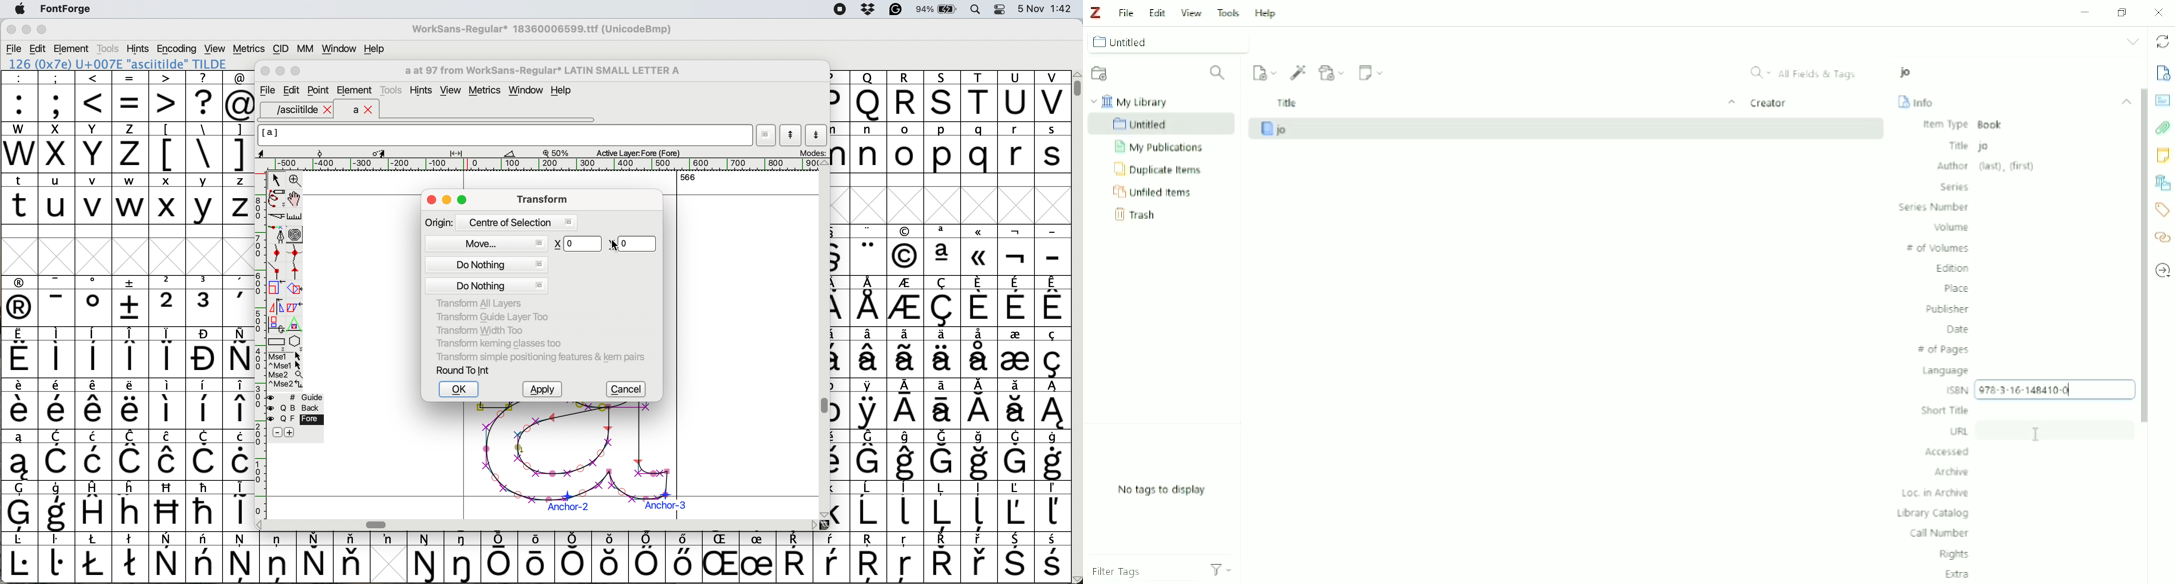  Describe the element at coordinates (1946, 371) in the screenshot. I see `Language` at that location.